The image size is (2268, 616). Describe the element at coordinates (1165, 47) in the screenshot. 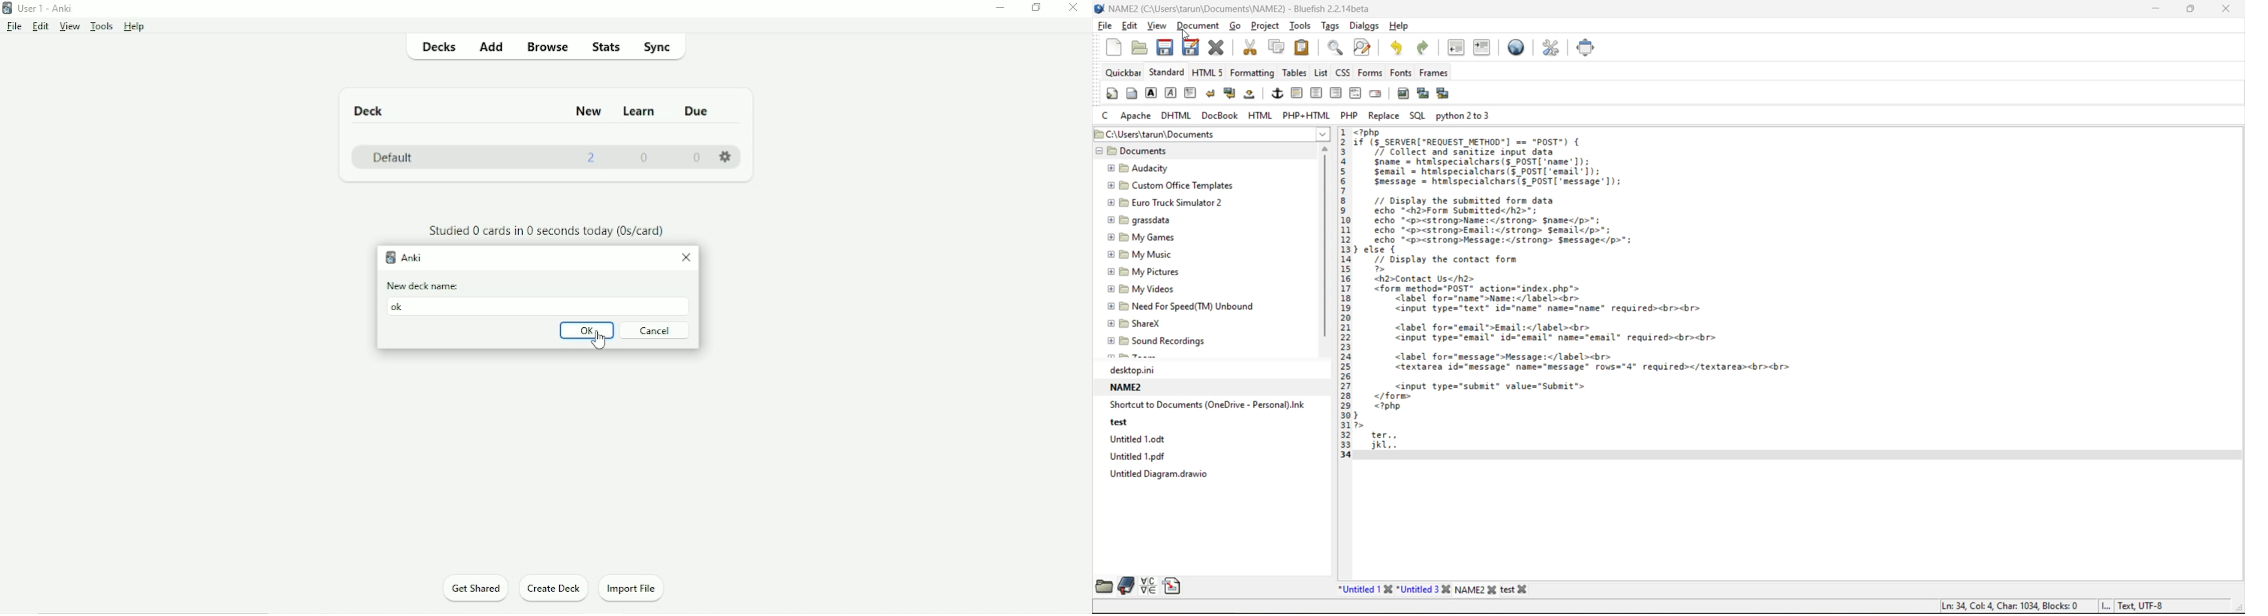

I see `save` at that location.